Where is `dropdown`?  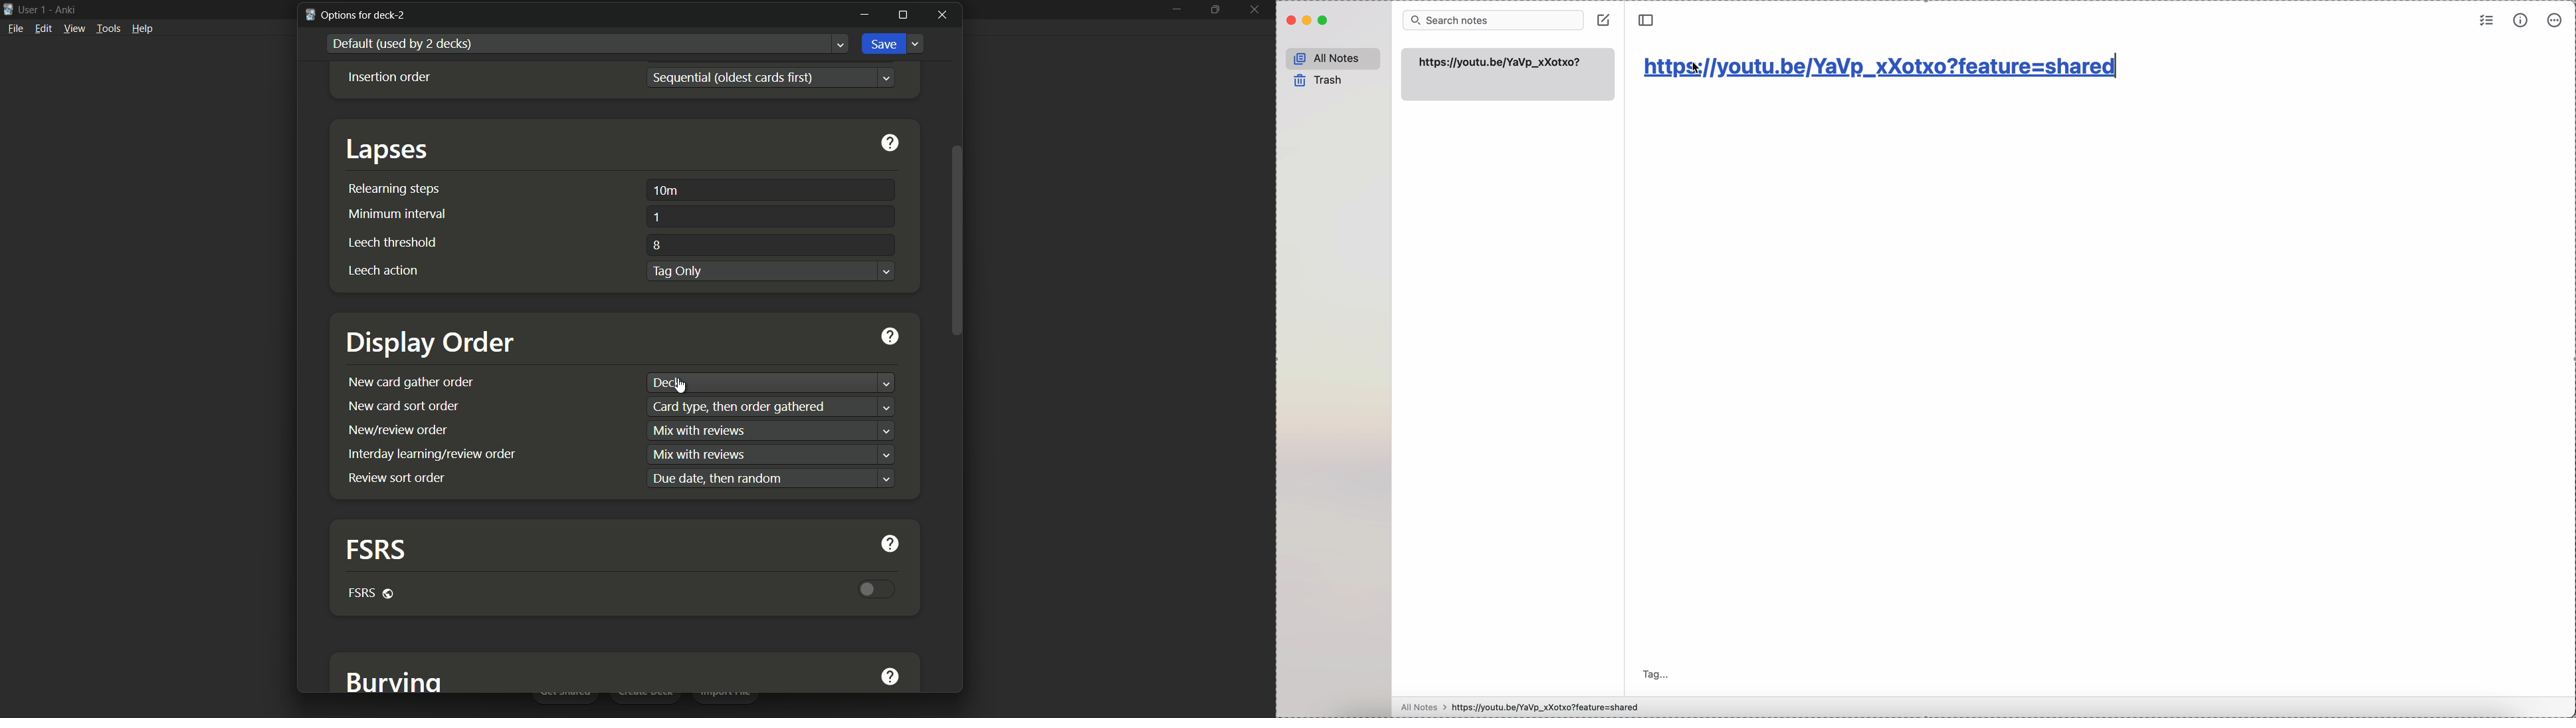 dropdown is located at coordinates (887, 430).